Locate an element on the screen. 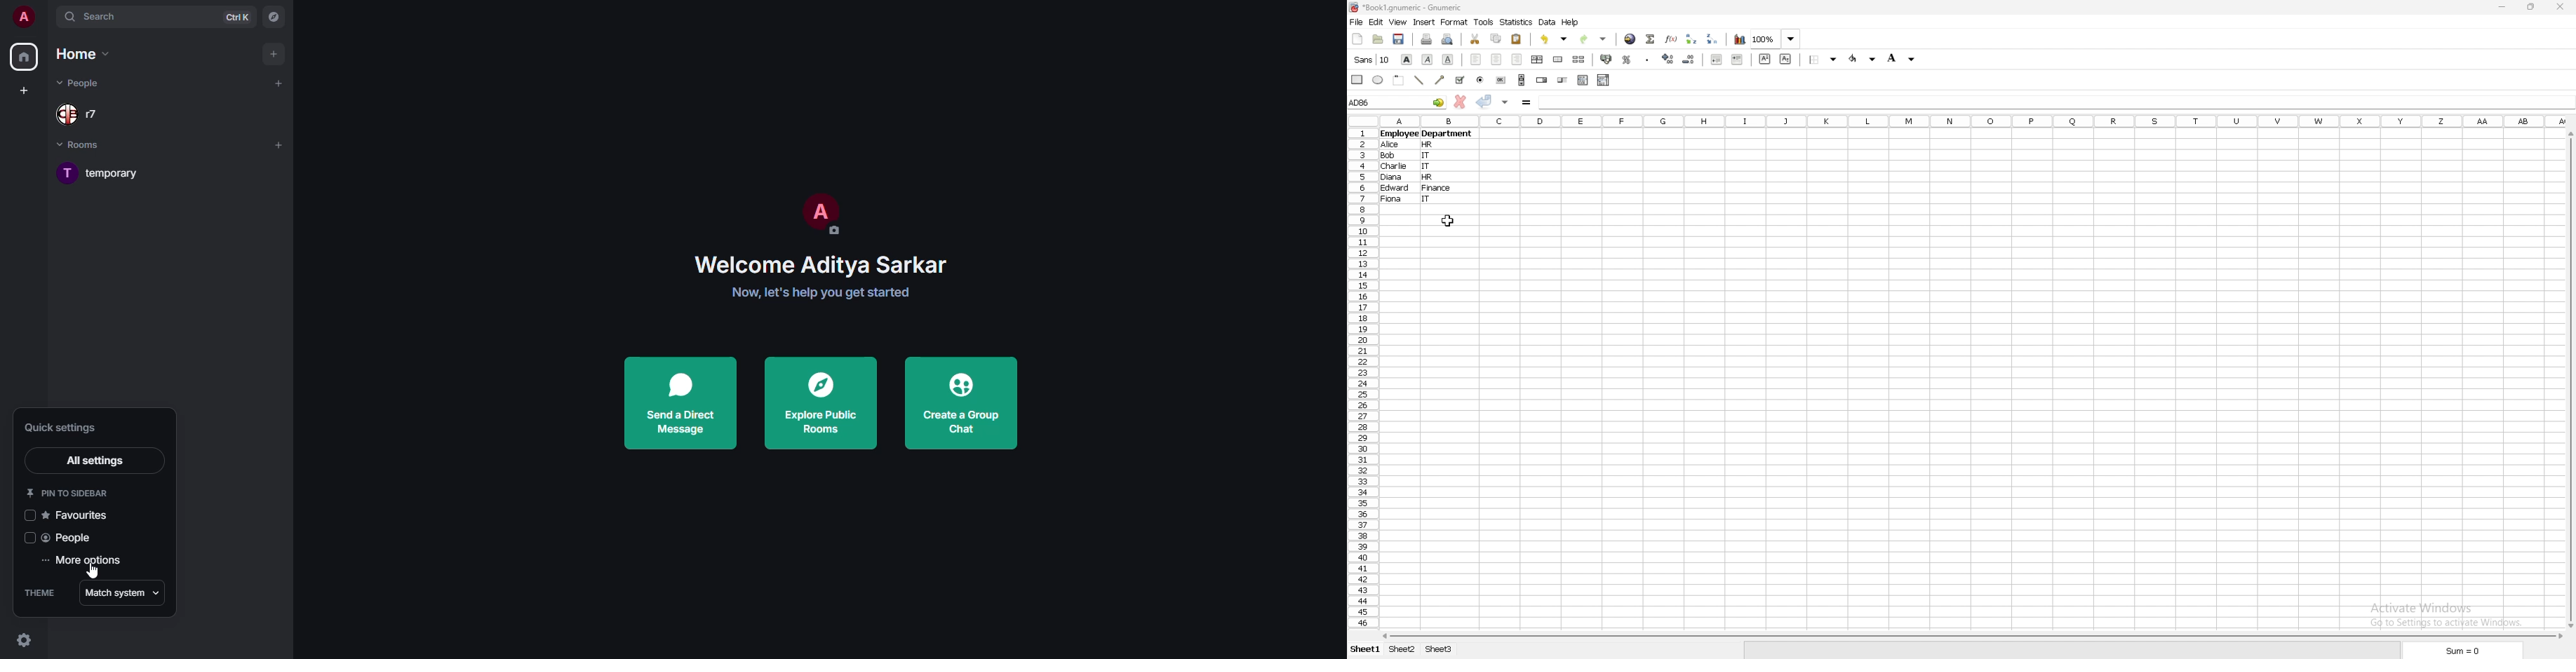 The width and height of the screenshot is (2576, 672). left align is located at coordinates (1476, 59).